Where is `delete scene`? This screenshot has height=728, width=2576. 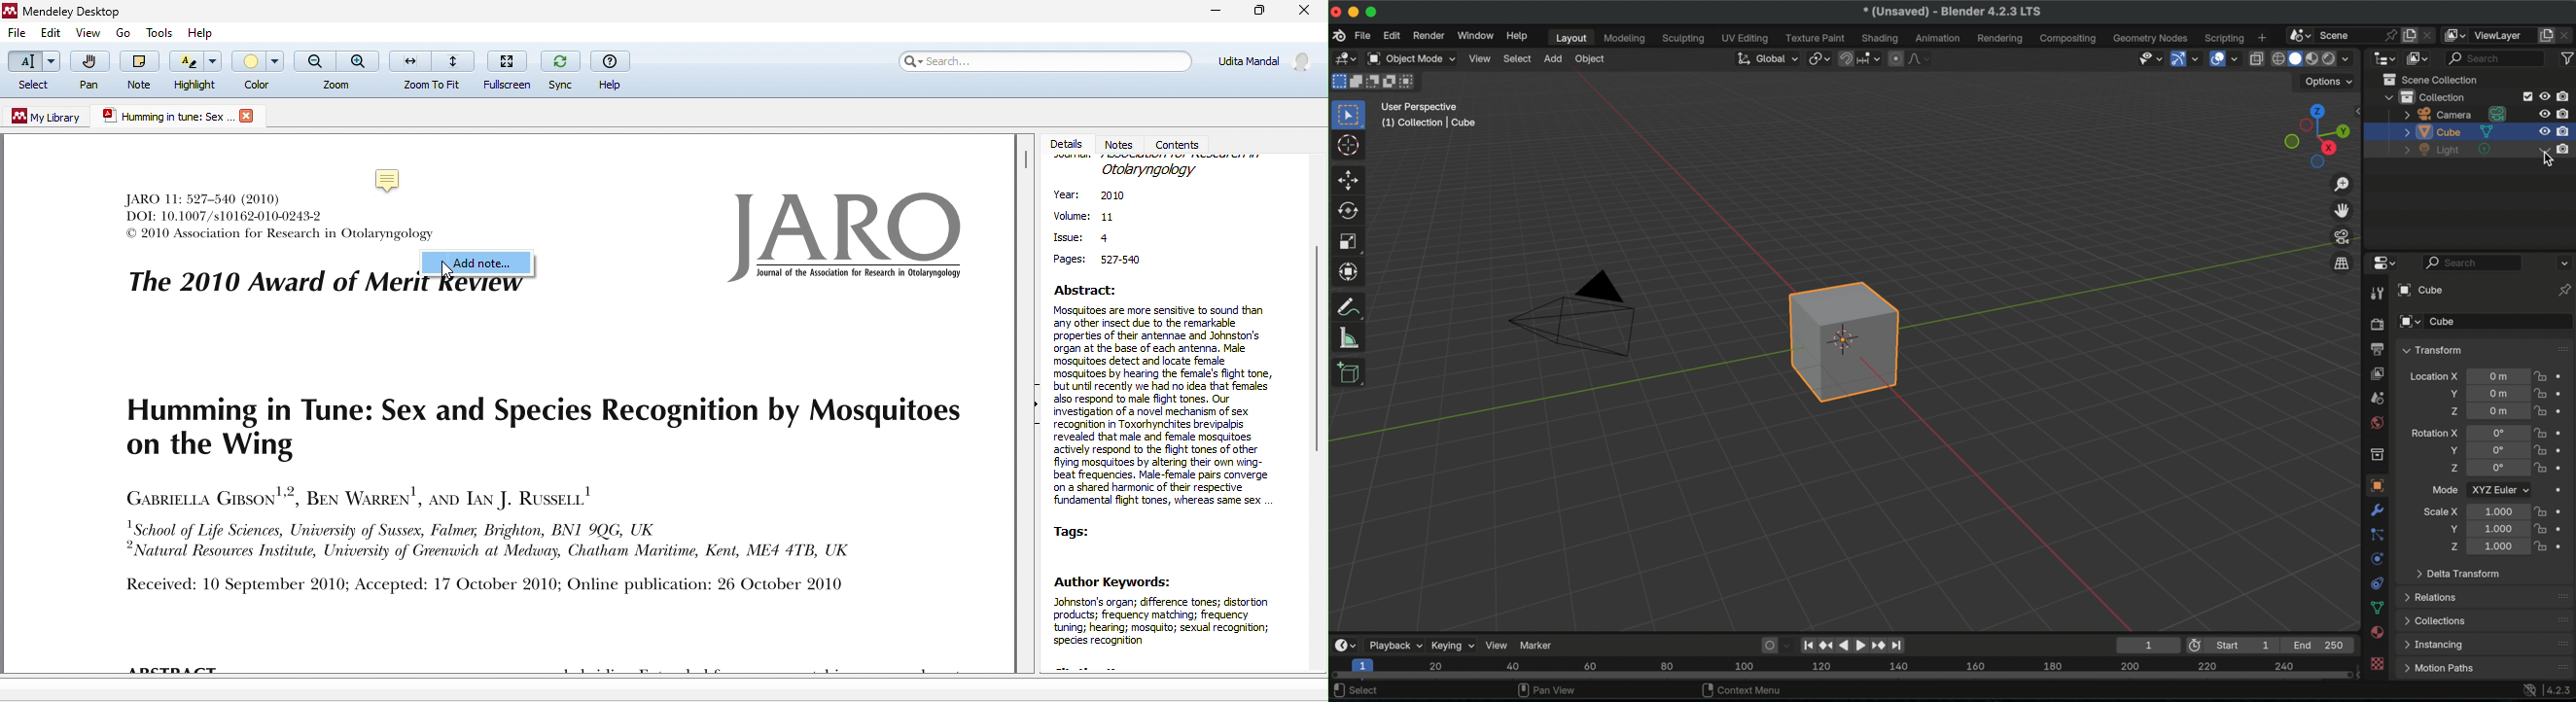 delete scene is located at coordinates (2434, 34).